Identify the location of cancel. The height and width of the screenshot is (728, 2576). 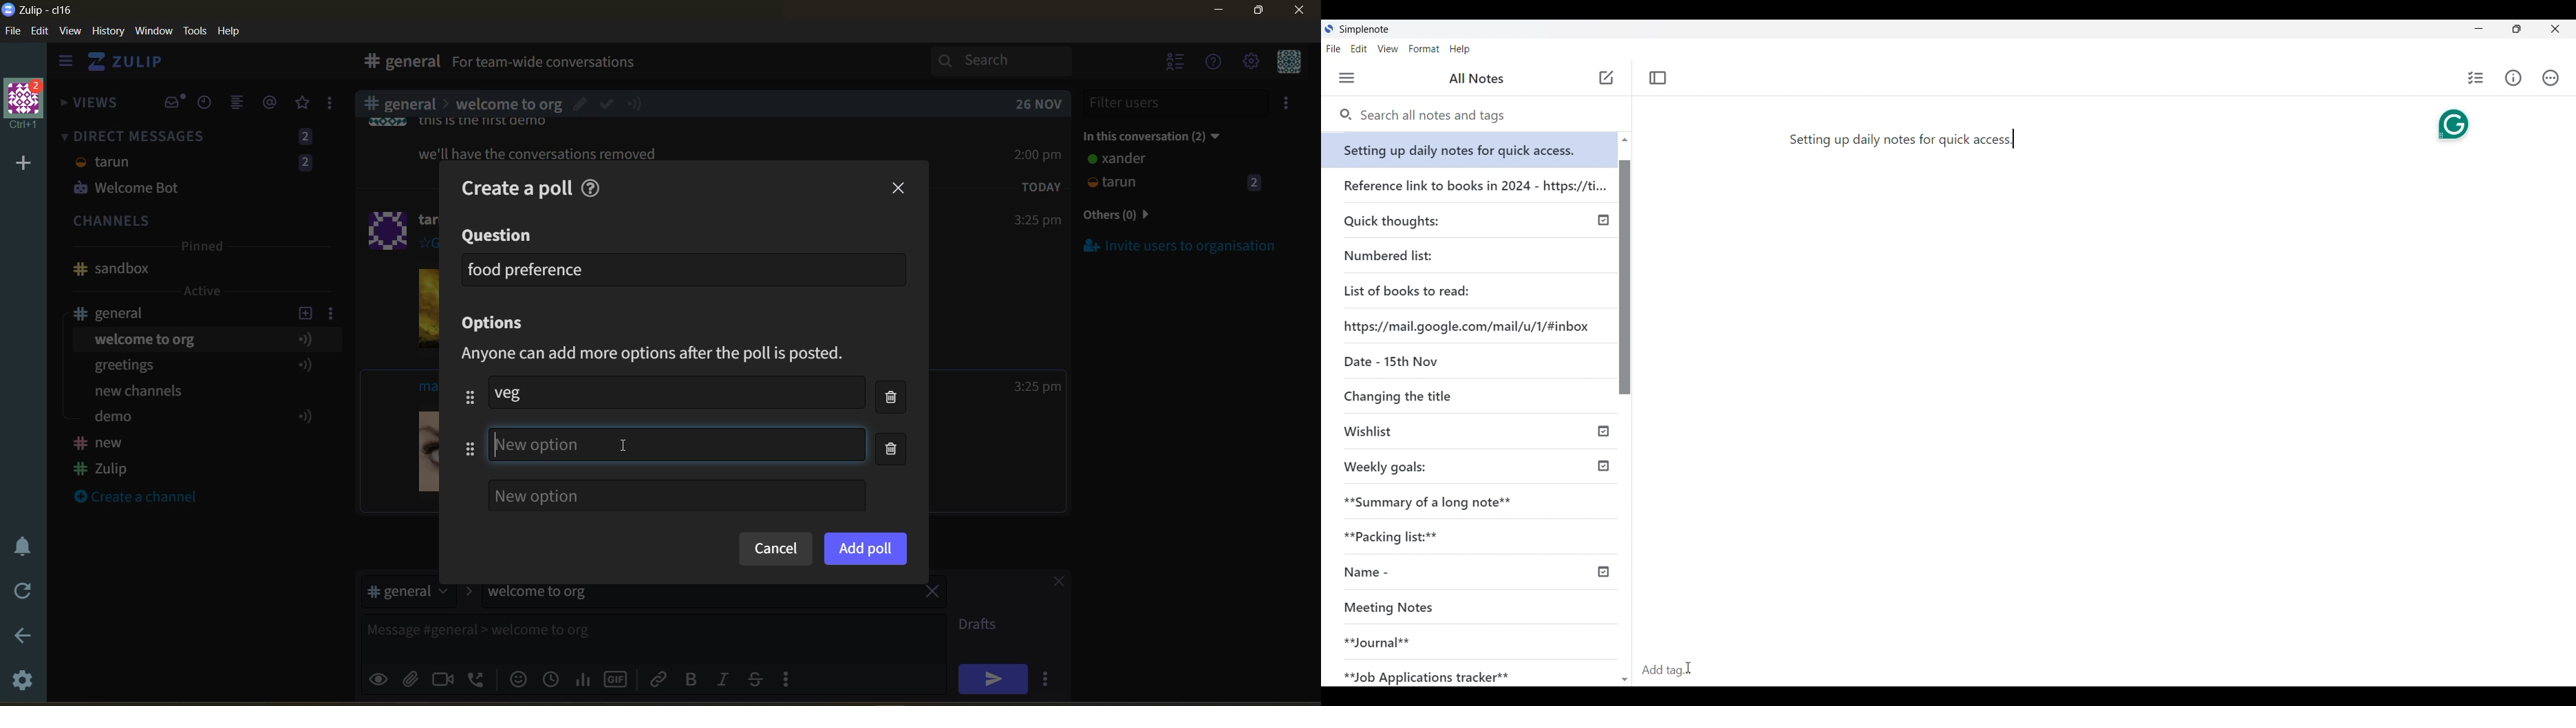
(775, 550).